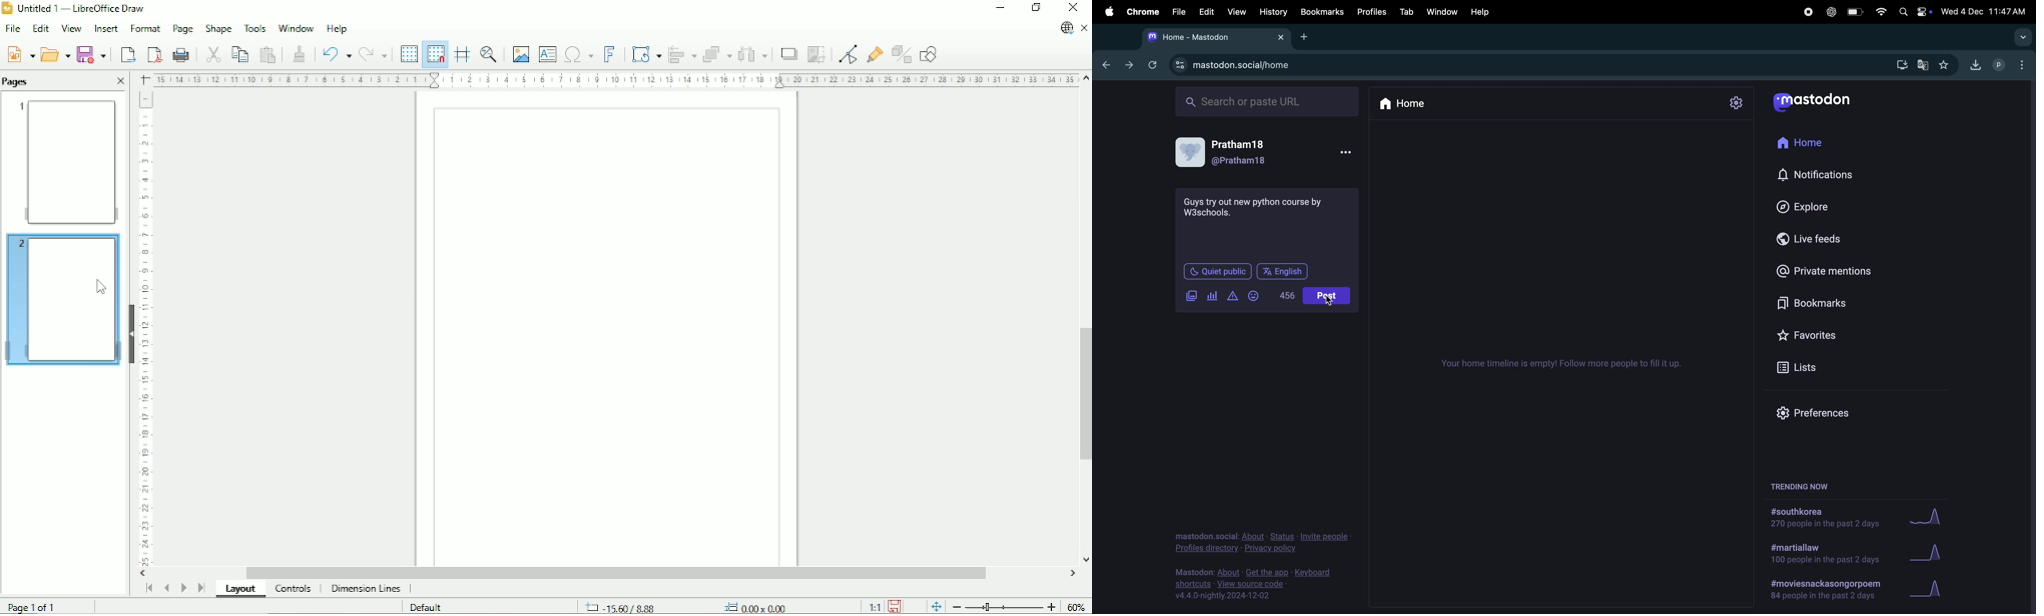 This screenshot has width=2044, height=616. Describe the element at coordinates (874, 606) in the screenshot. I see `Scaling factor` at that location.